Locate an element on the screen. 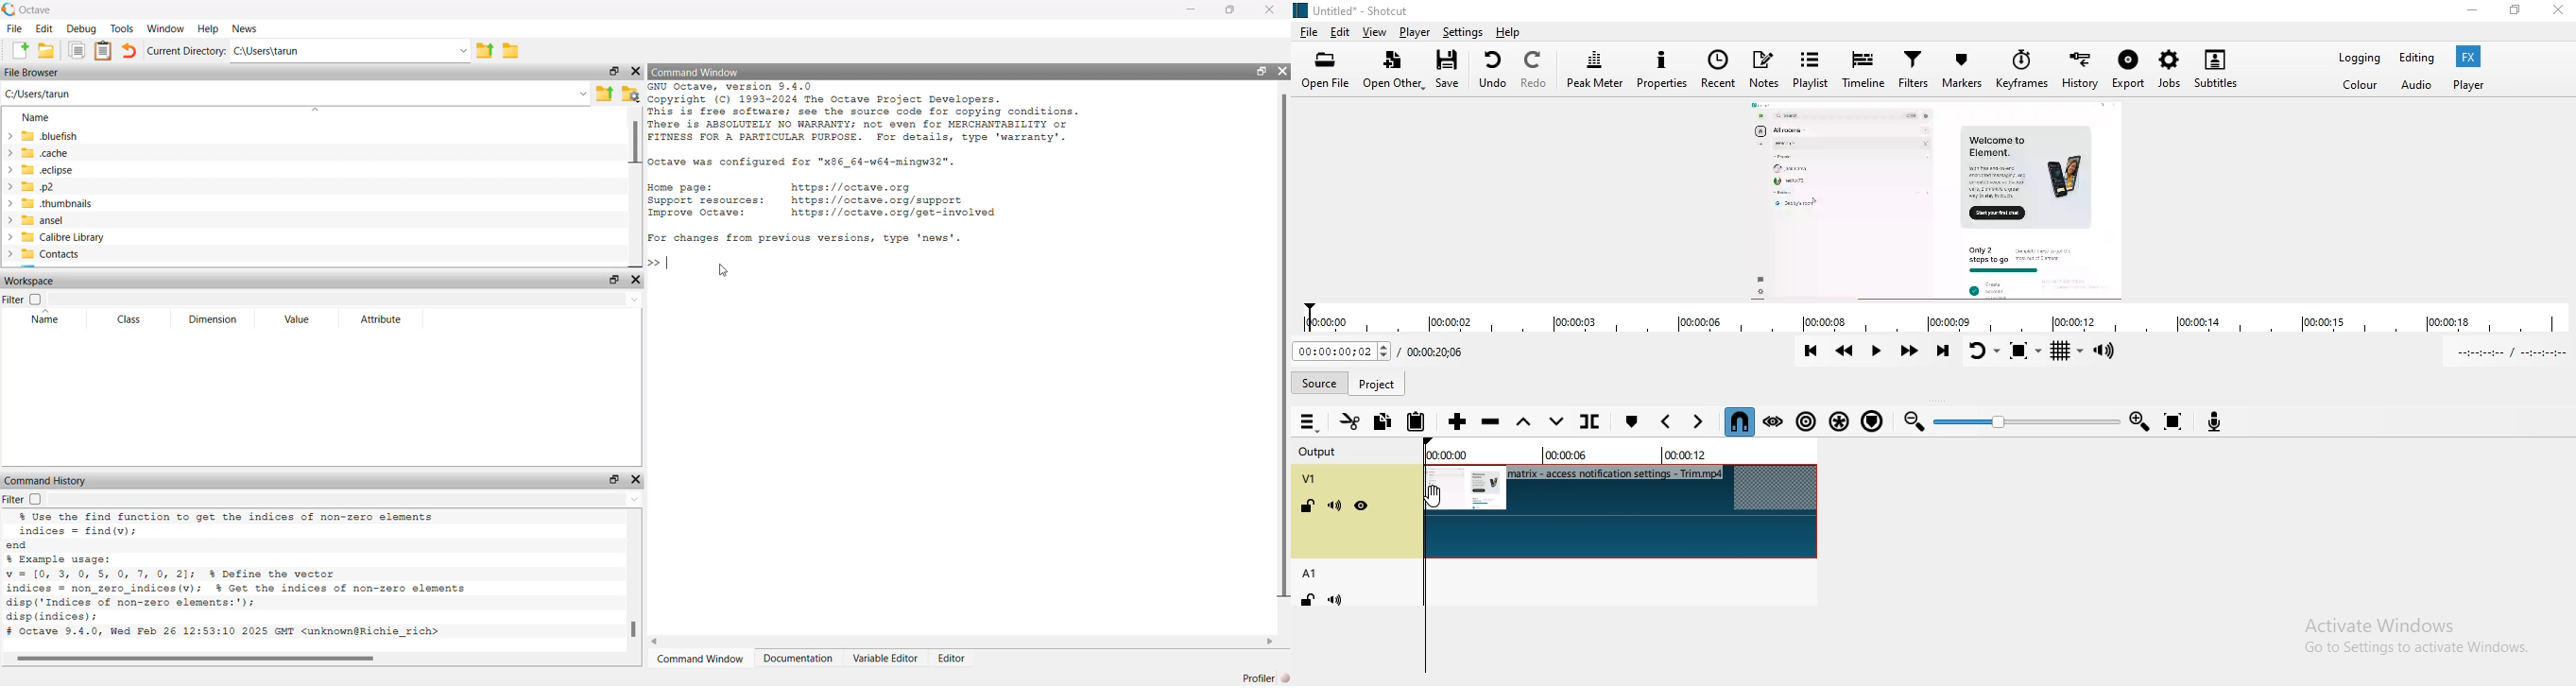 Image resolution: width=2576 pixels, height=700 pixels. Workspace is located at coordinates (30, 279).